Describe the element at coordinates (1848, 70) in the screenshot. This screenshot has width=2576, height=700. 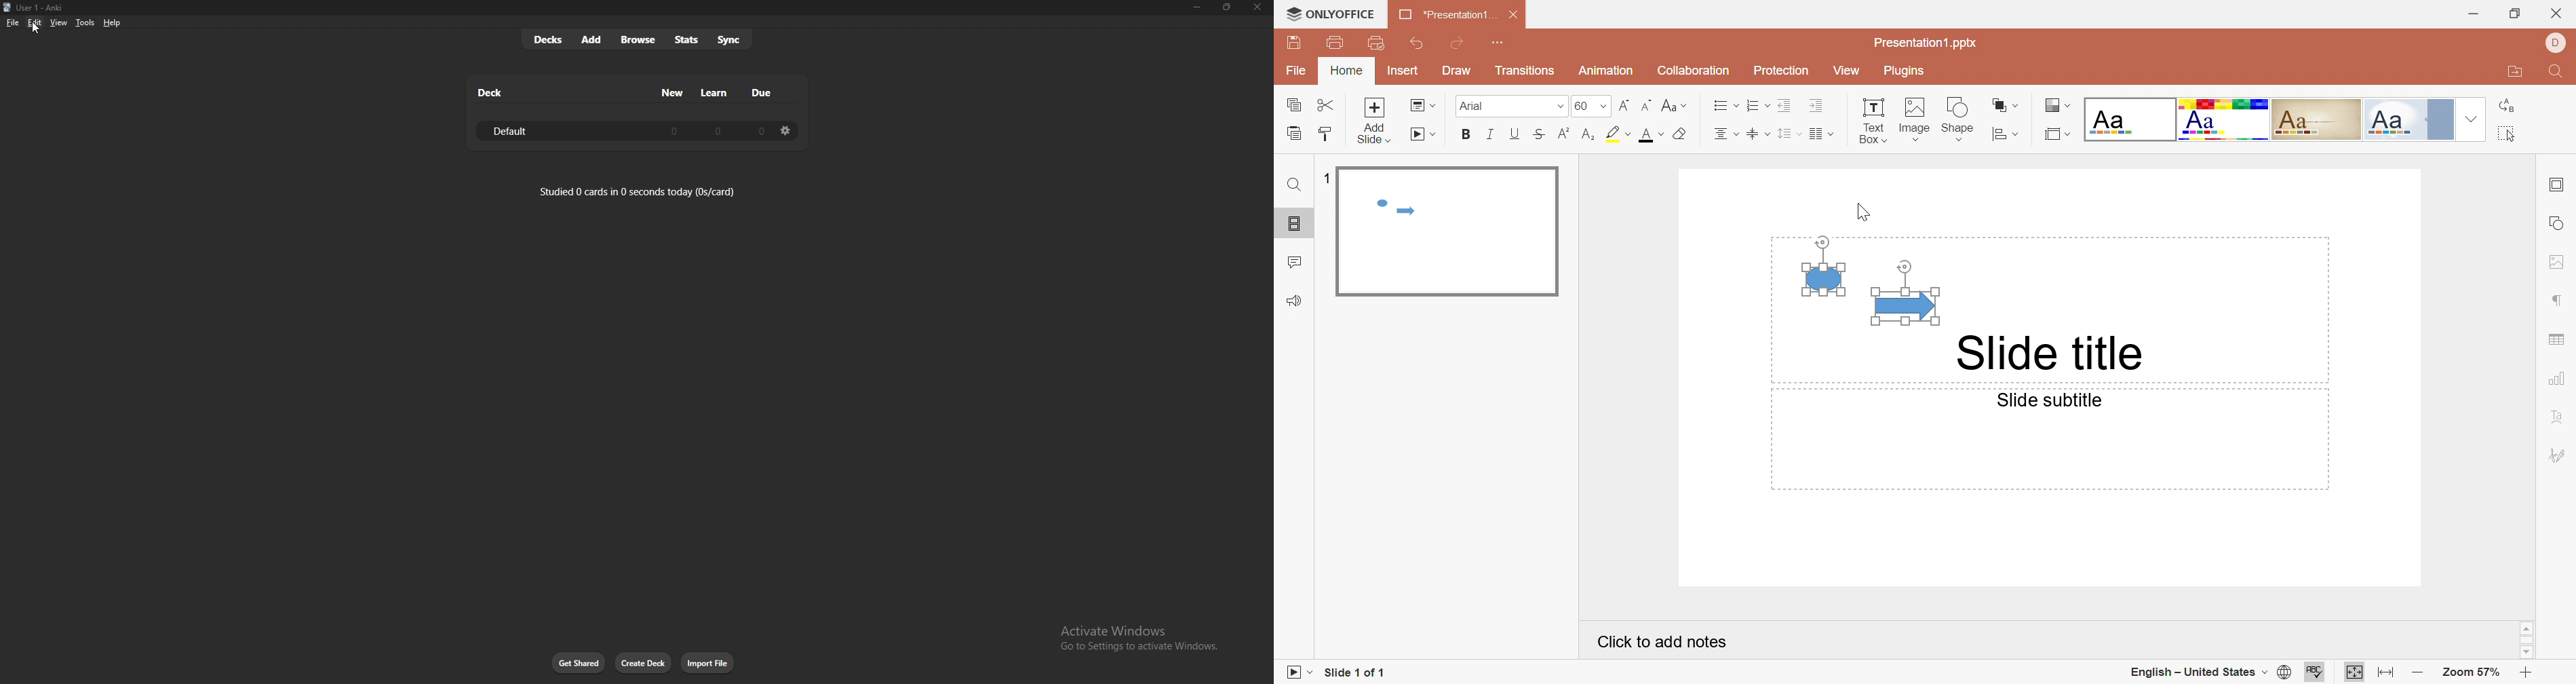
I see `View` at that location.